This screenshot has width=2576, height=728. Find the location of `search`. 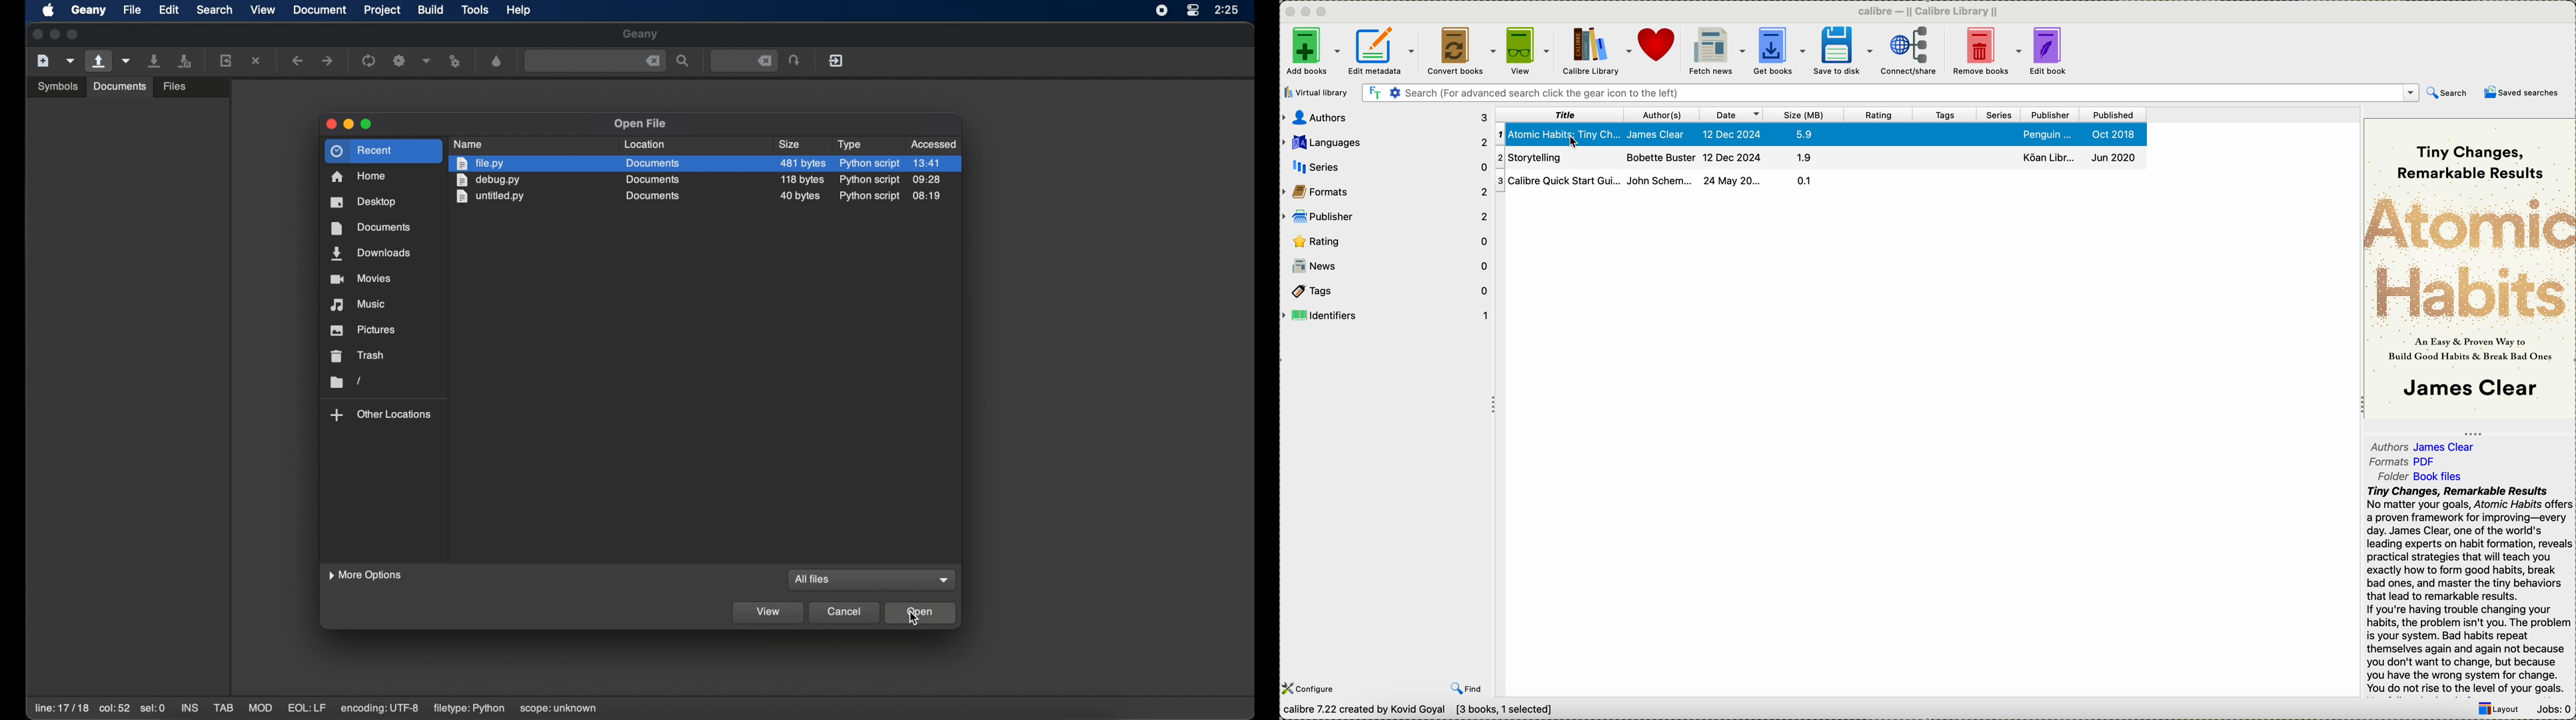

search is located at coordinates (684, 61).